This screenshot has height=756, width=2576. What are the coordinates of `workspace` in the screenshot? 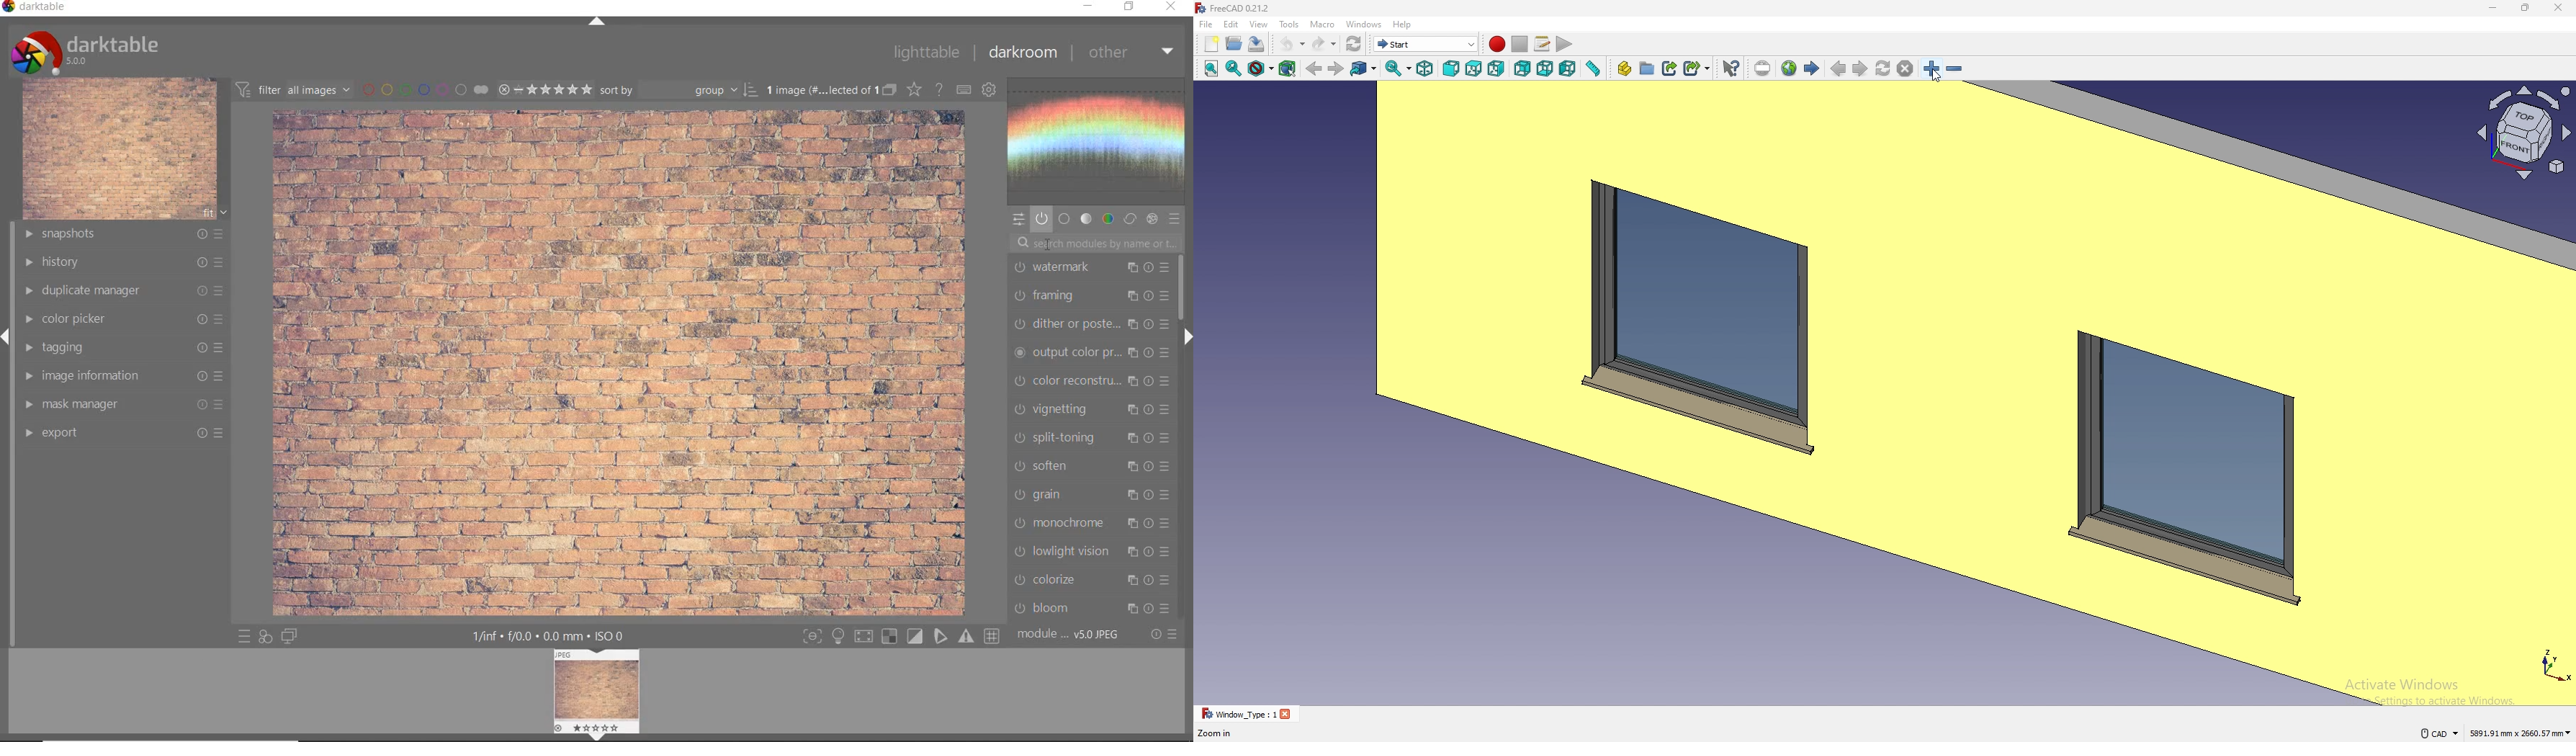 It's located at (1830, 393).